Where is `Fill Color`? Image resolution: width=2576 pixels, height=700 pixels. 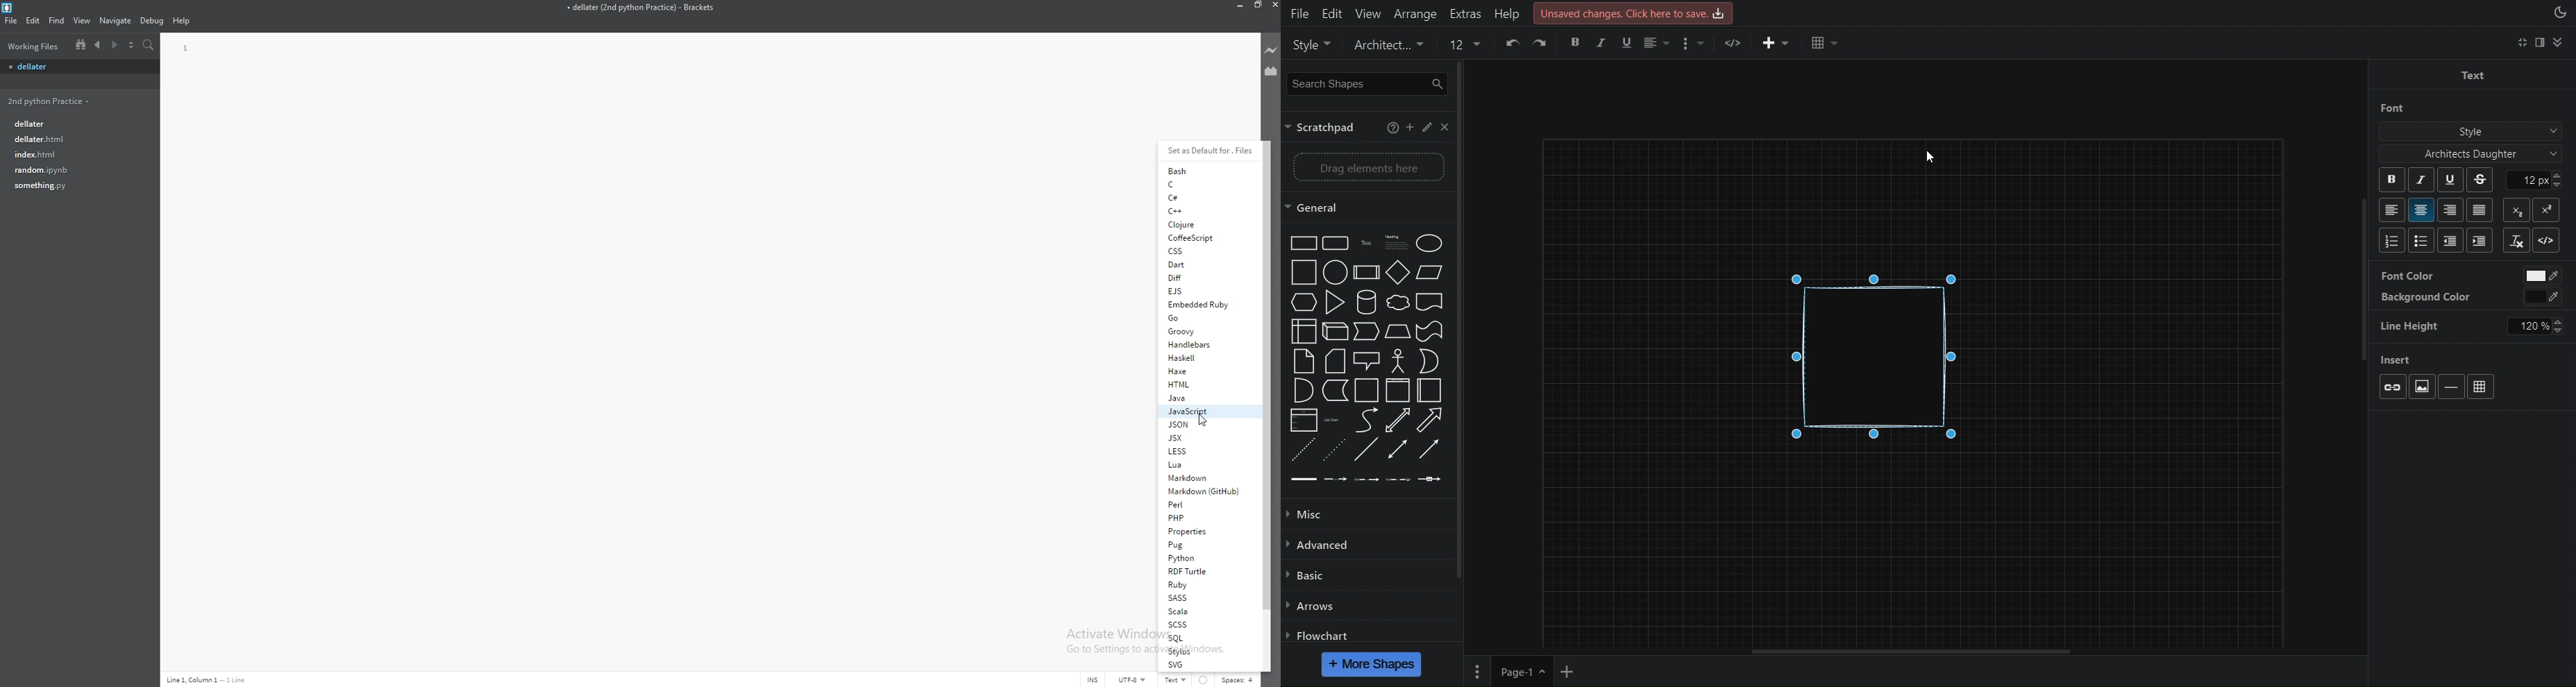
Fill Color is located at coordinates (1640, 43).